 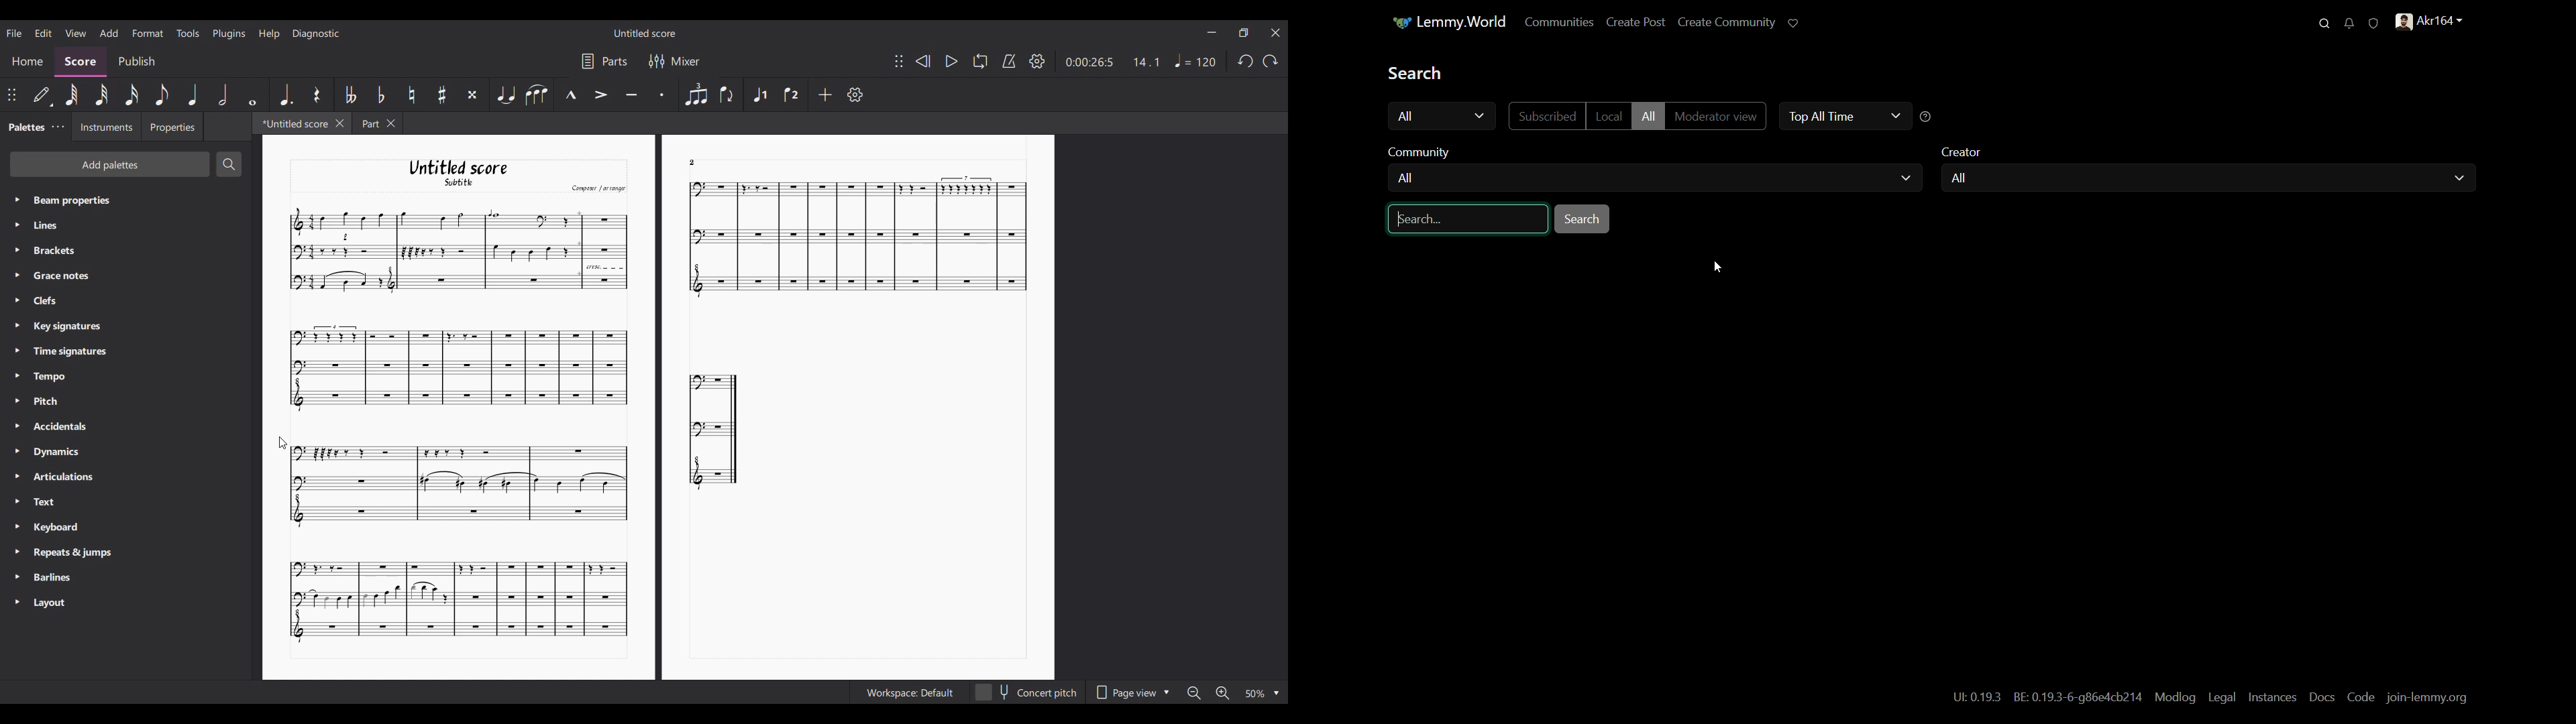 What do you see at coordinates (1196, 60) in the screenshot?
I see `Tempo` at bounding box center [1196, 60].